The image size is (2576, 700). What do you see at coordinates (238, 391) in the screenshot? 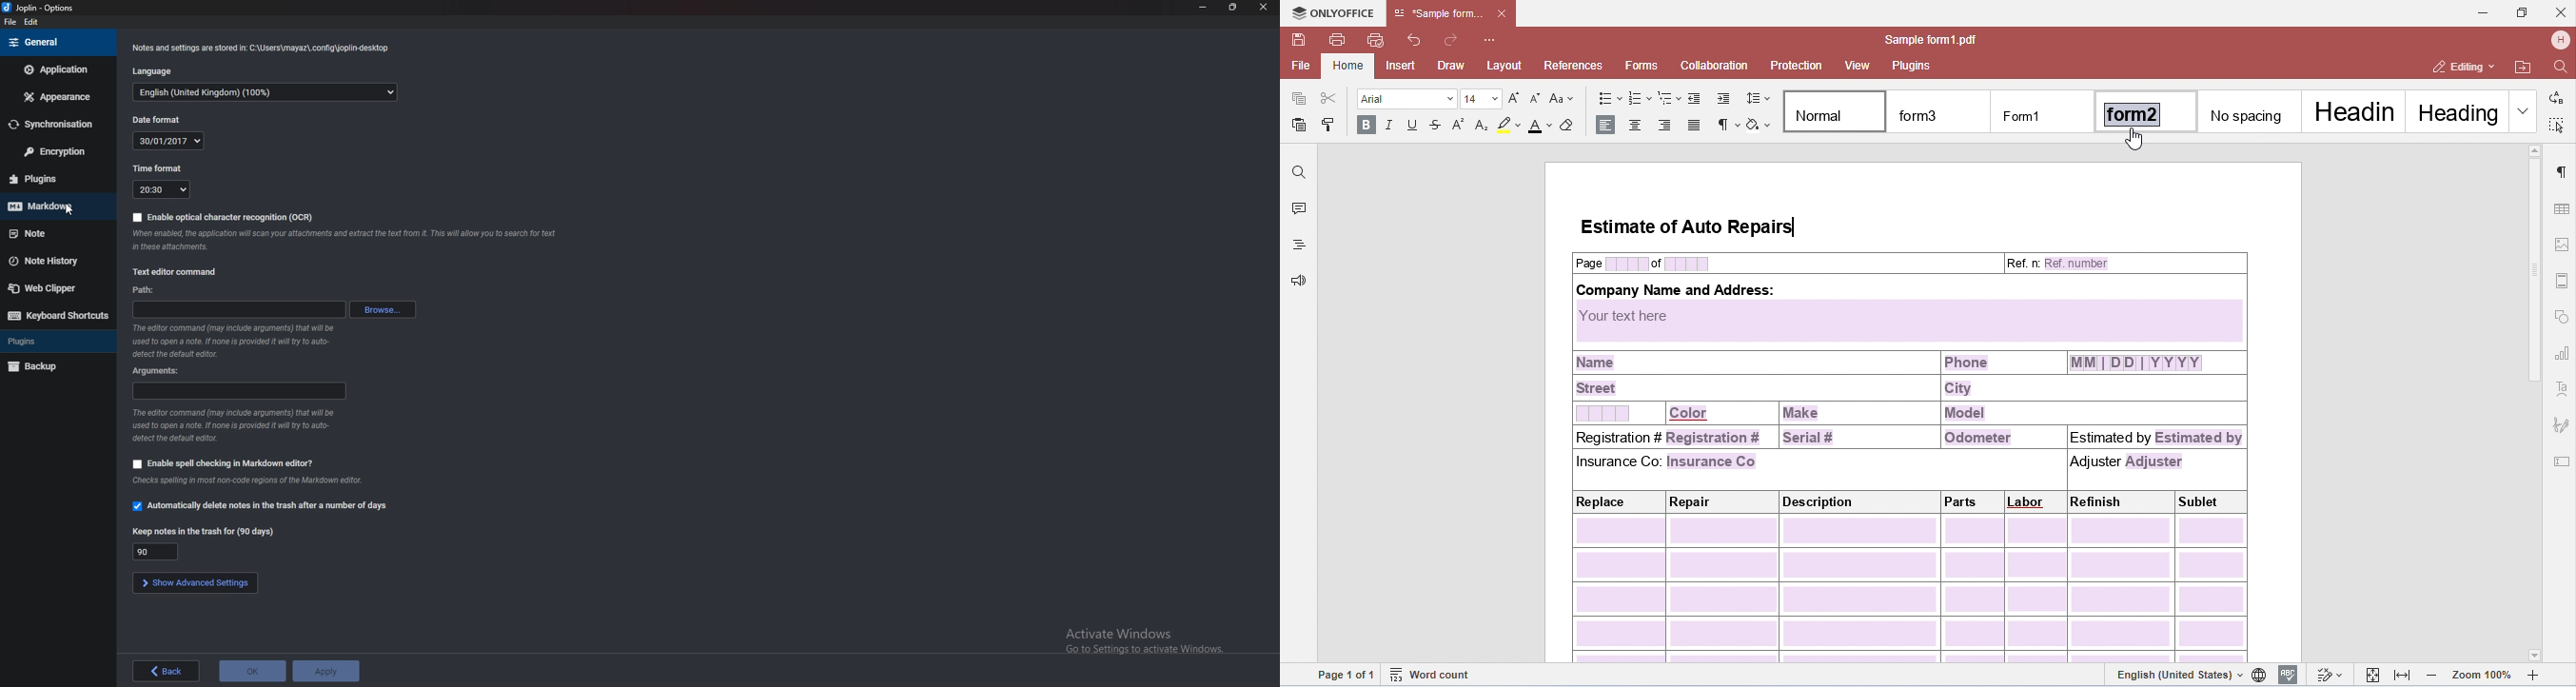
I see `Arguments` at bounding box center [238, 391].